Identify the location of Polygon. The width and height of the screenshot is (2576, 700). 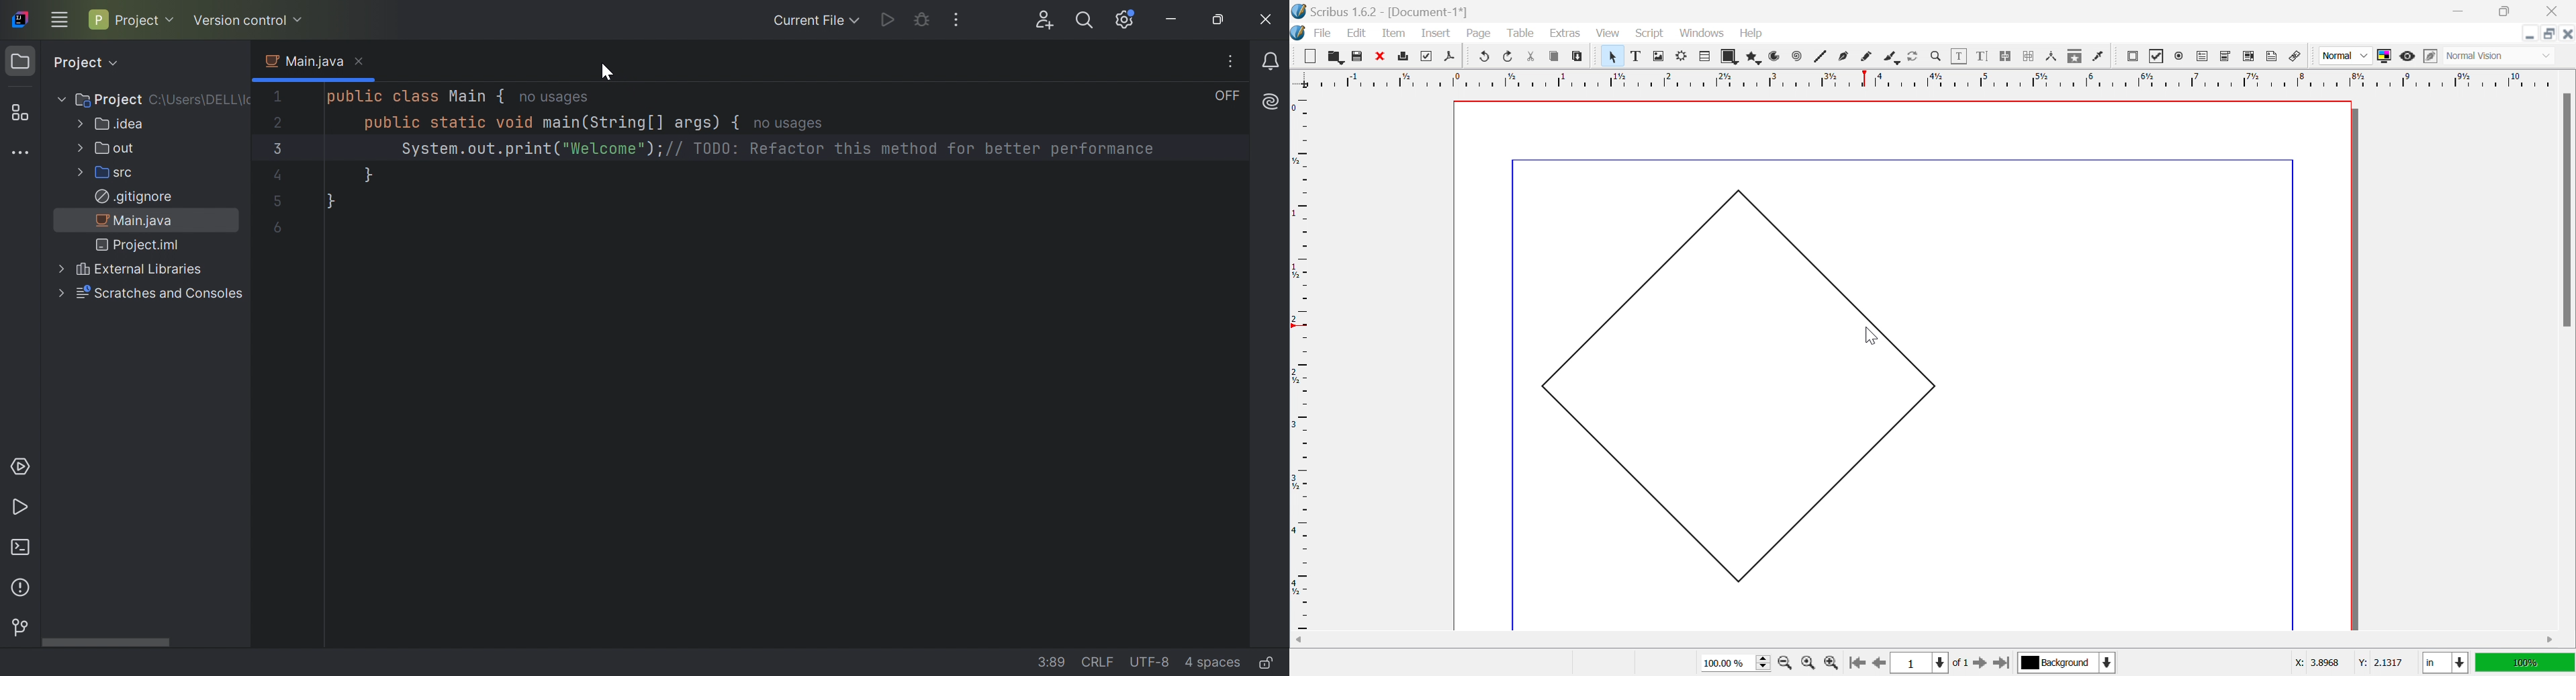
(1755, 58).